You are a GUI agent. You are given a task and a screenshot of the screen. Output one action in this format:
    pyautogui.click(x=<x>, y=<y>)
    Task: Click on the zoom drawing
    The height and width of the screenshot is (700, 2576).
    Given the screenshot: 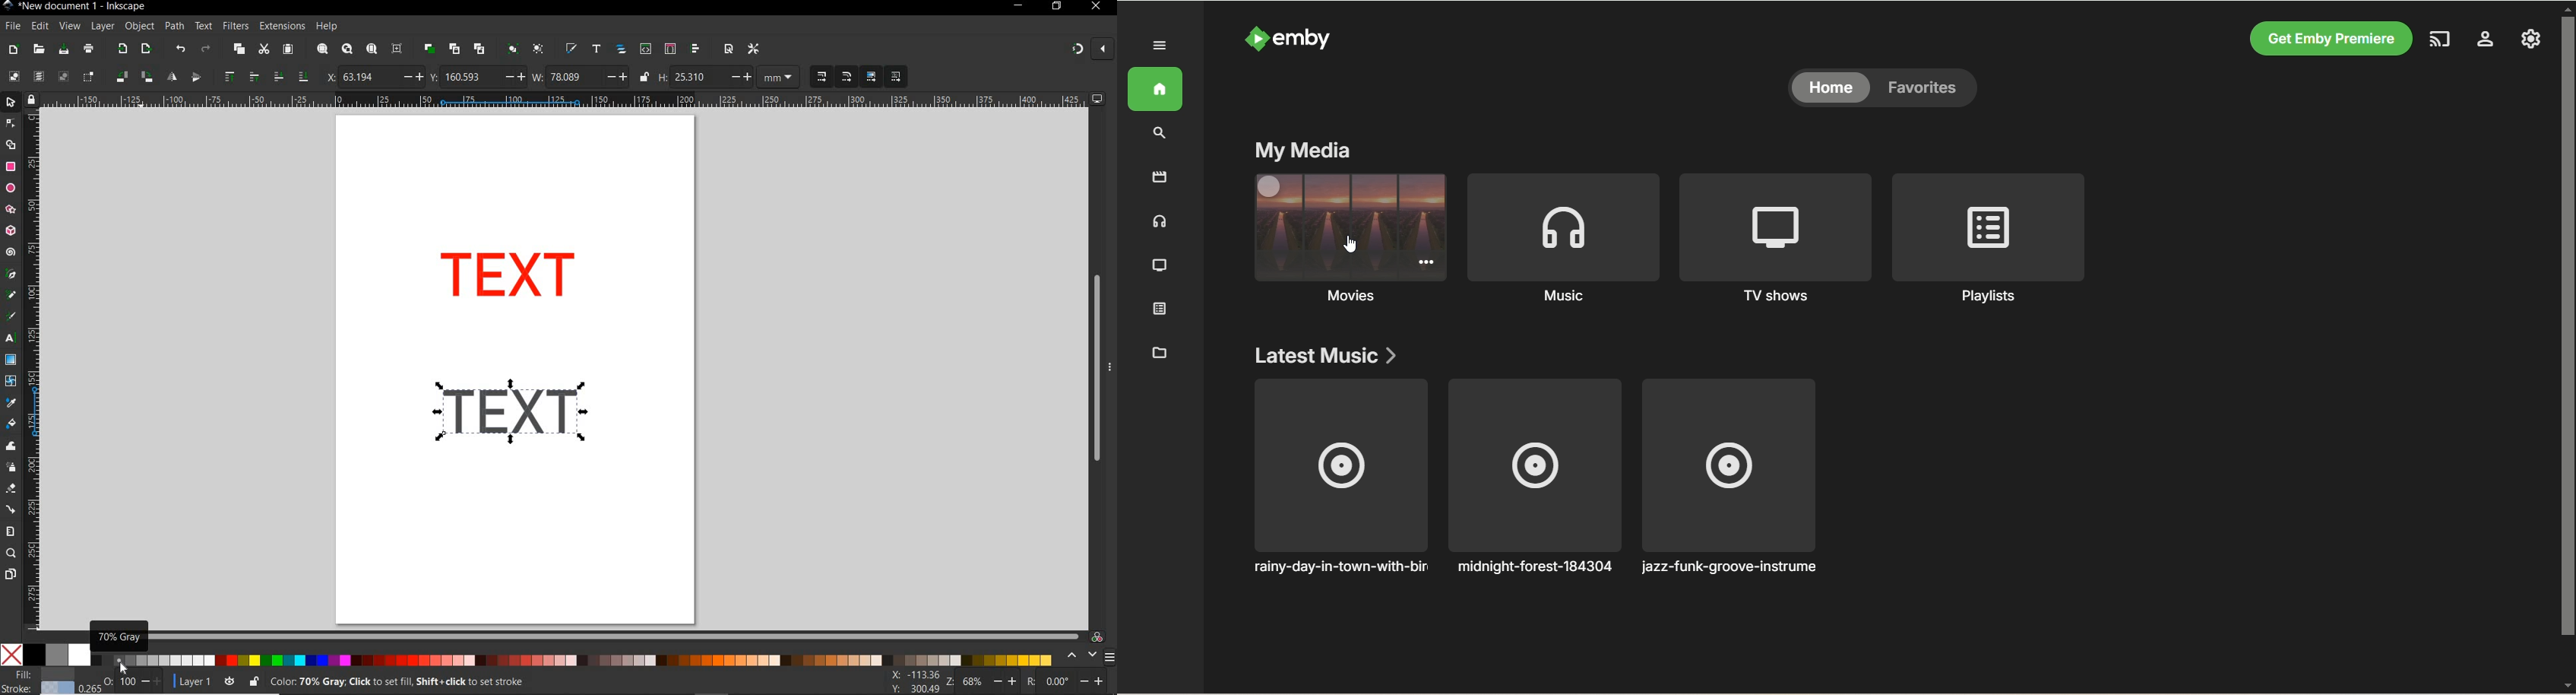 What is the action you would take?
    pyautogui.click(x=347, y=51)
    